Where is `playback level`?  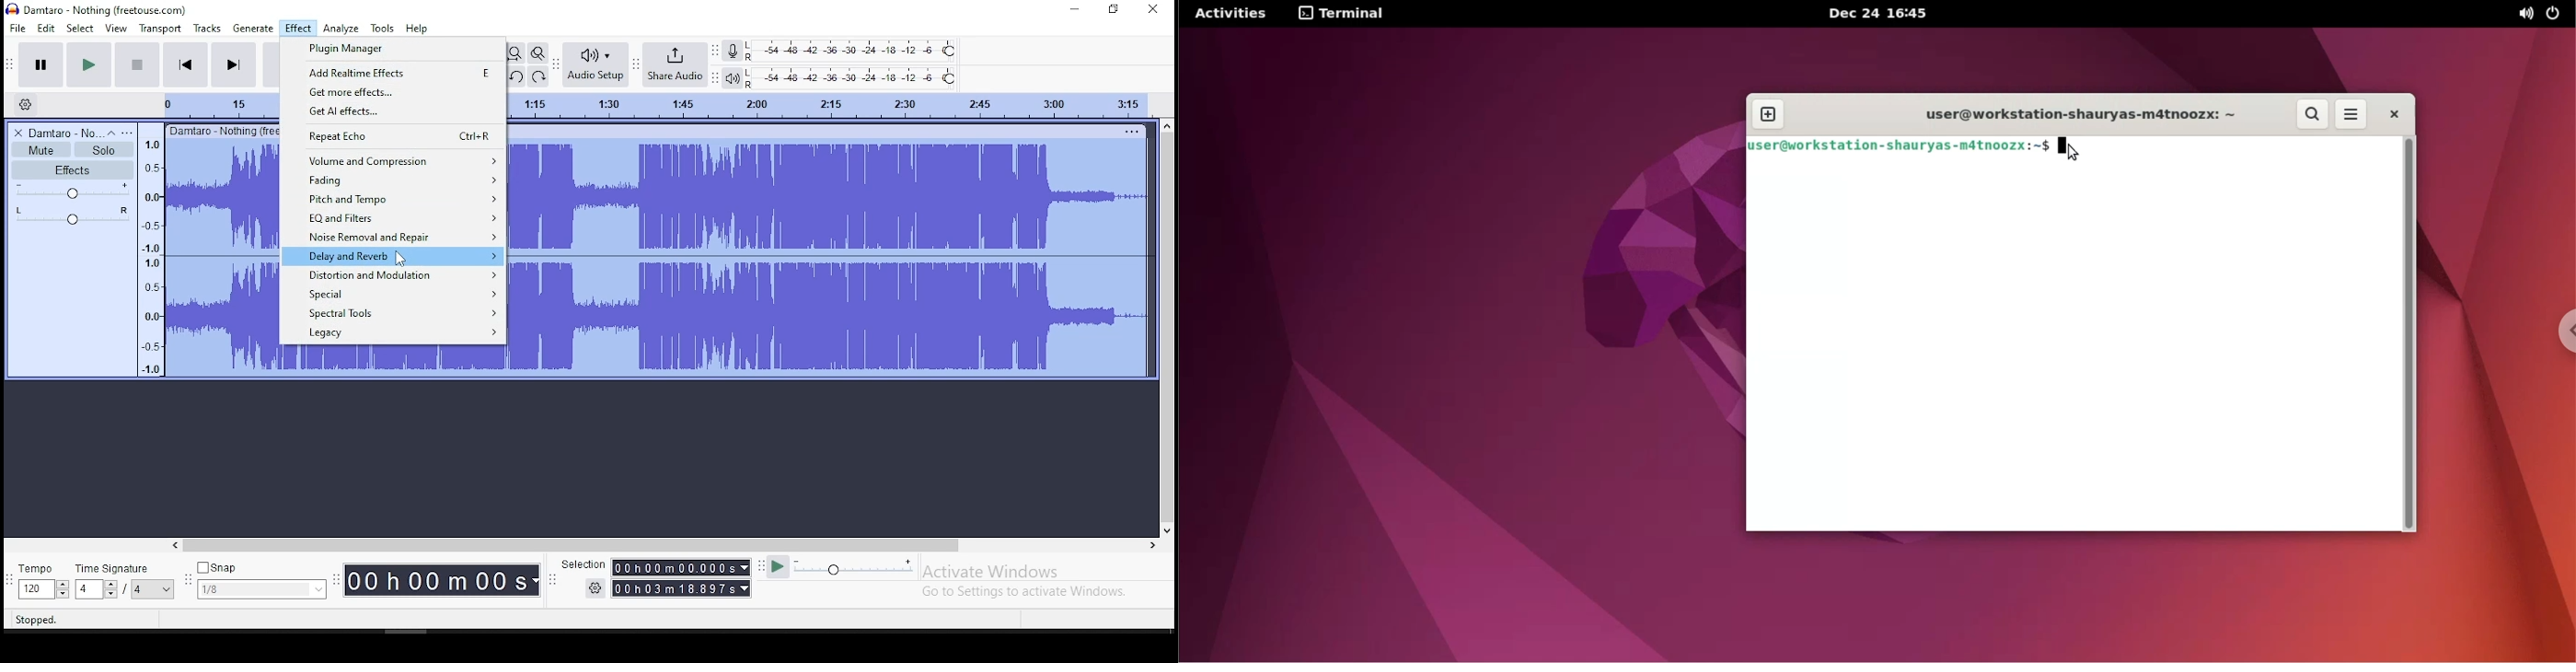
playback level is located at coordinates (851, 77).